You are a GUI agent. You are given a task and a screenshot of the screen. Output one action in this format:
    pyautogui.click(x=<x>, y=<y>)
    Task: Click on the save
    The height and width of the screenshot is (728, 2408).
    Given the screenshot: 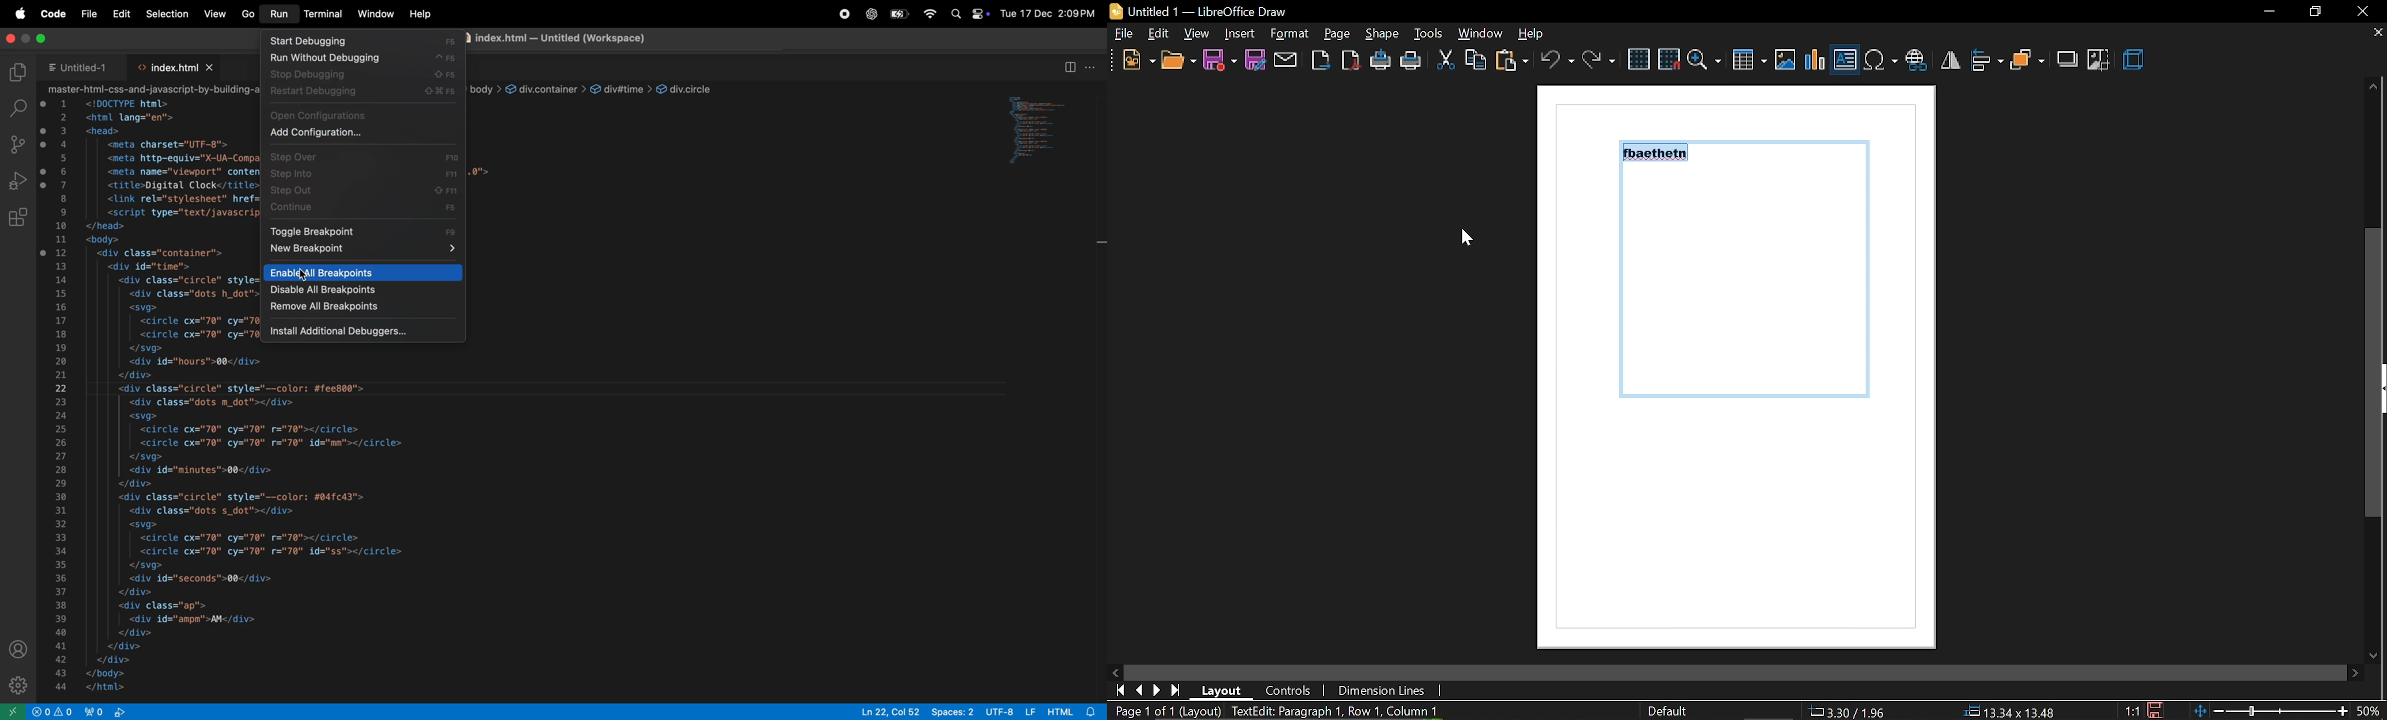 What is the action you would take?
    pyautogui.click(x=2161, y=708)
    